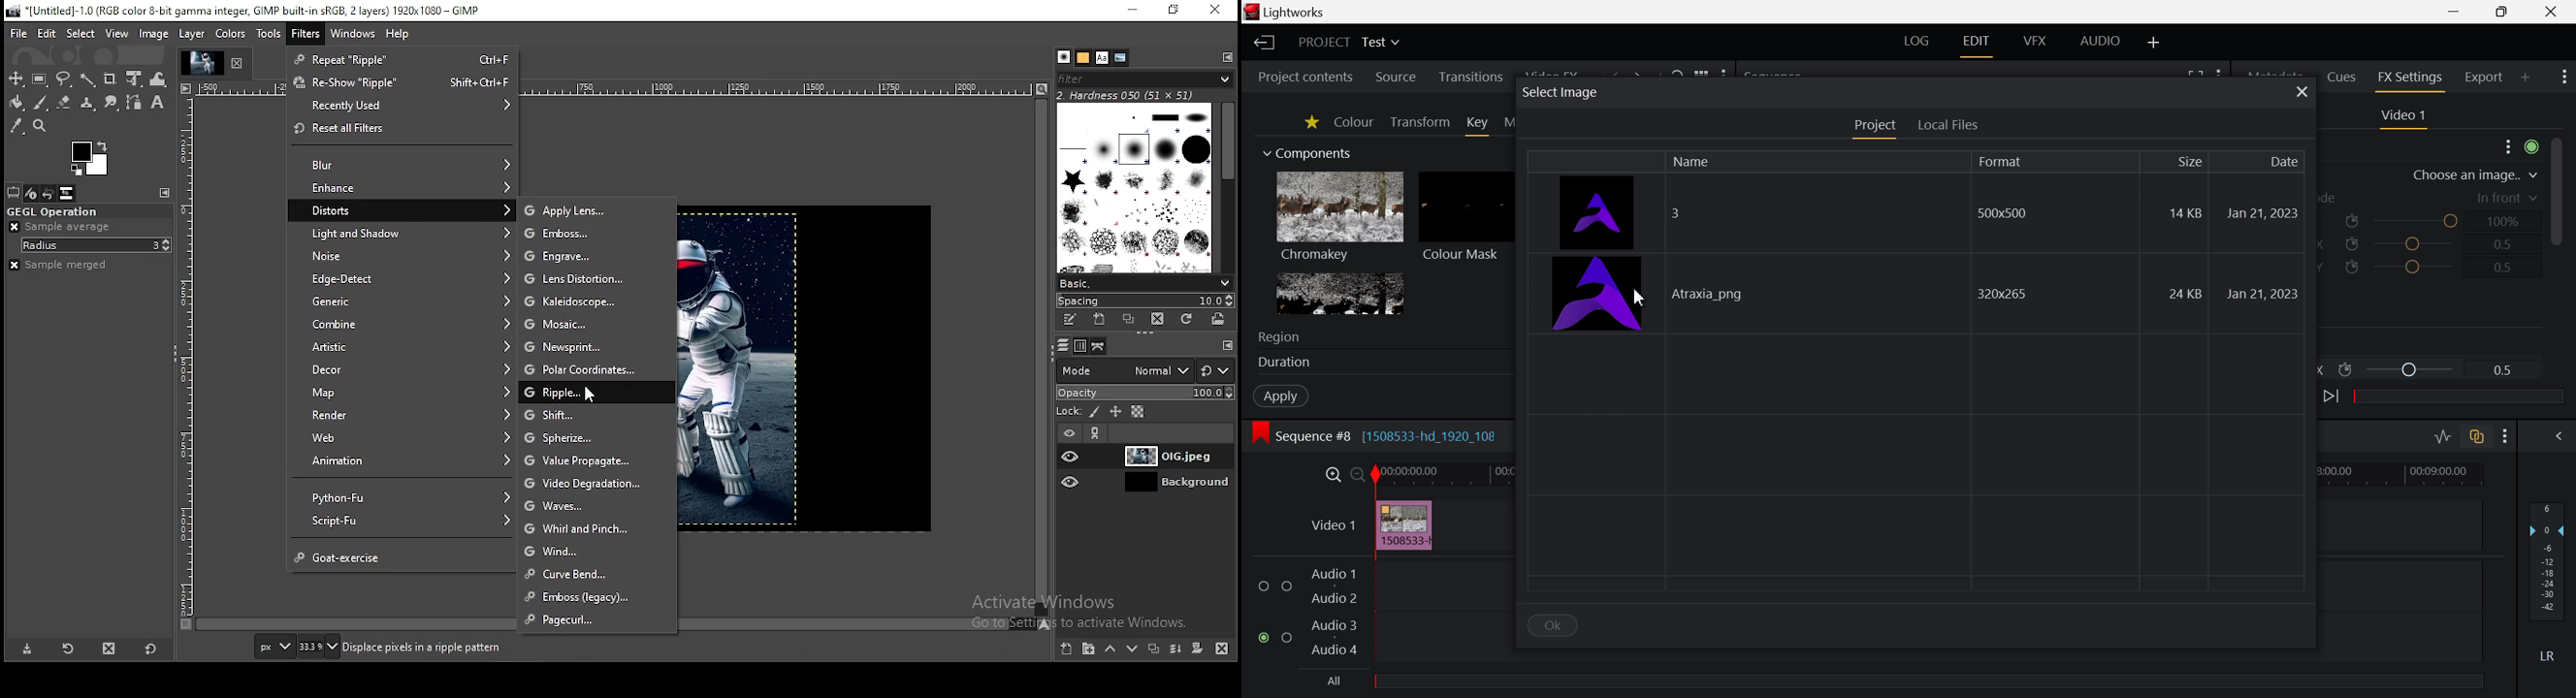 The image size is (2576, 700). Describe the element at coordinates (1976, 44) in the screenshot. I see `EDIT Layout` at that location.